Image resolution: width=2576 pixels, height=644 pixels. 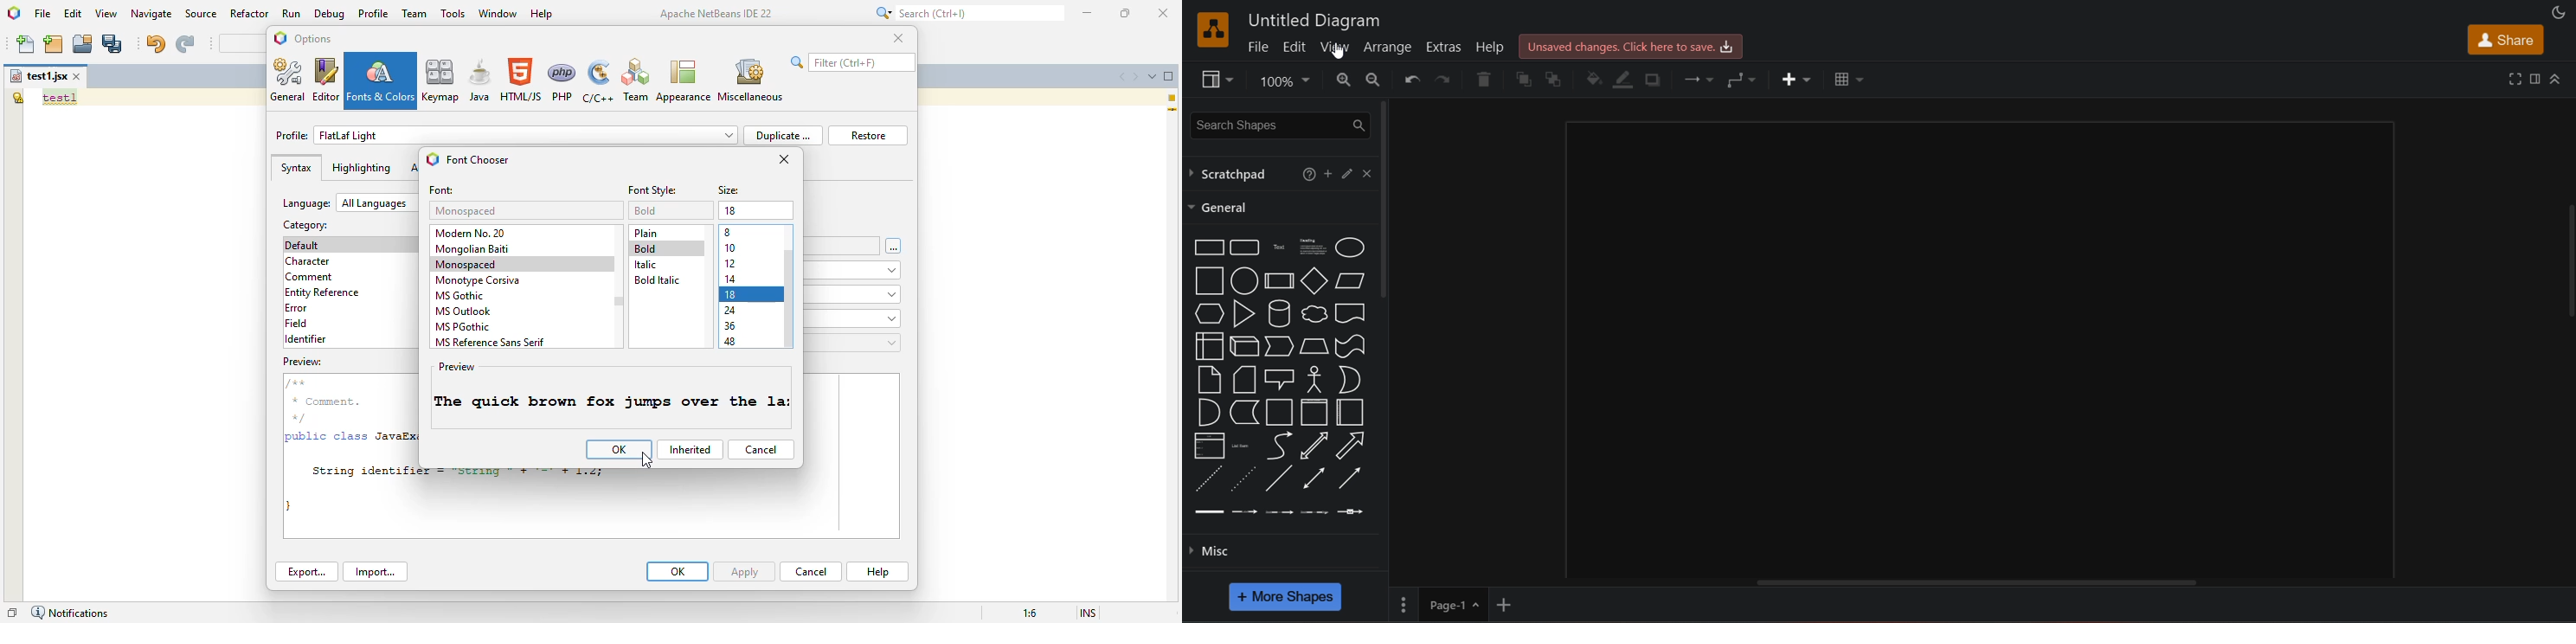 What do you see at coordinates (453, 14) in the screenshot?
I see `tools` at bounding box center [453, 14].